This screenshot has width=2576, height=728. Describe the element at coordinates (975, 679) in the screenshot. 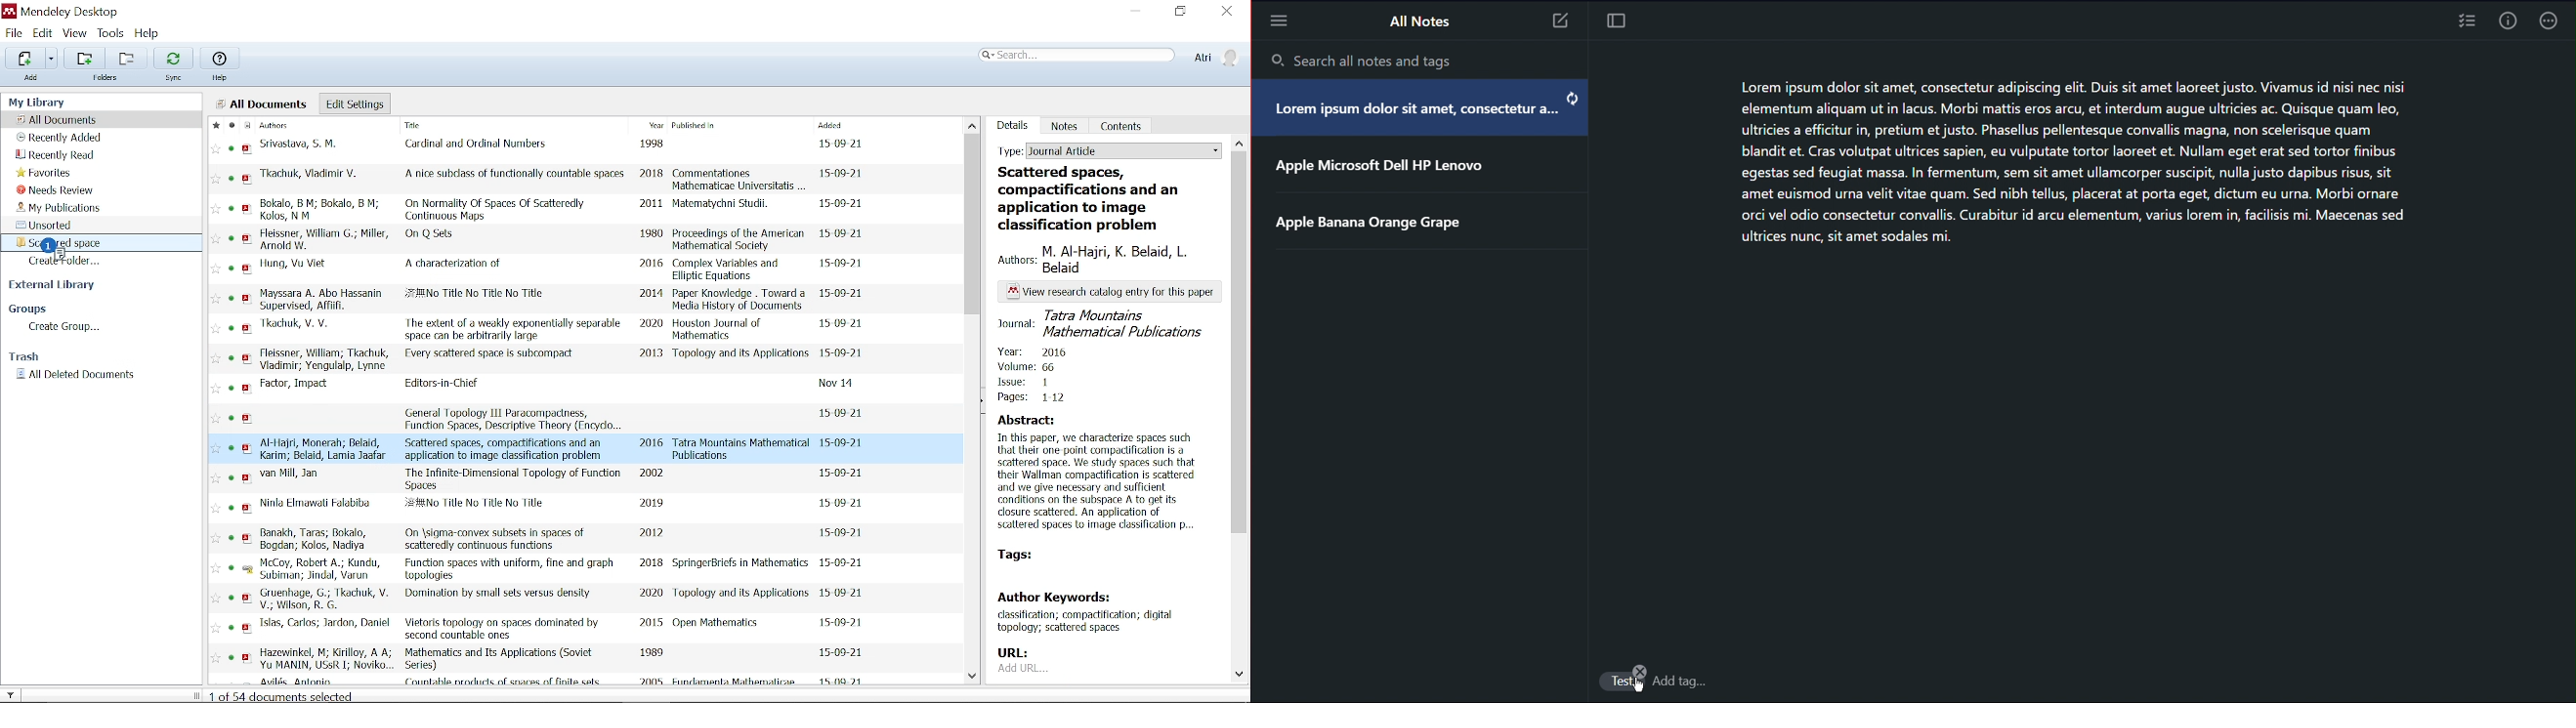

I see `Move down in all files` at that location.